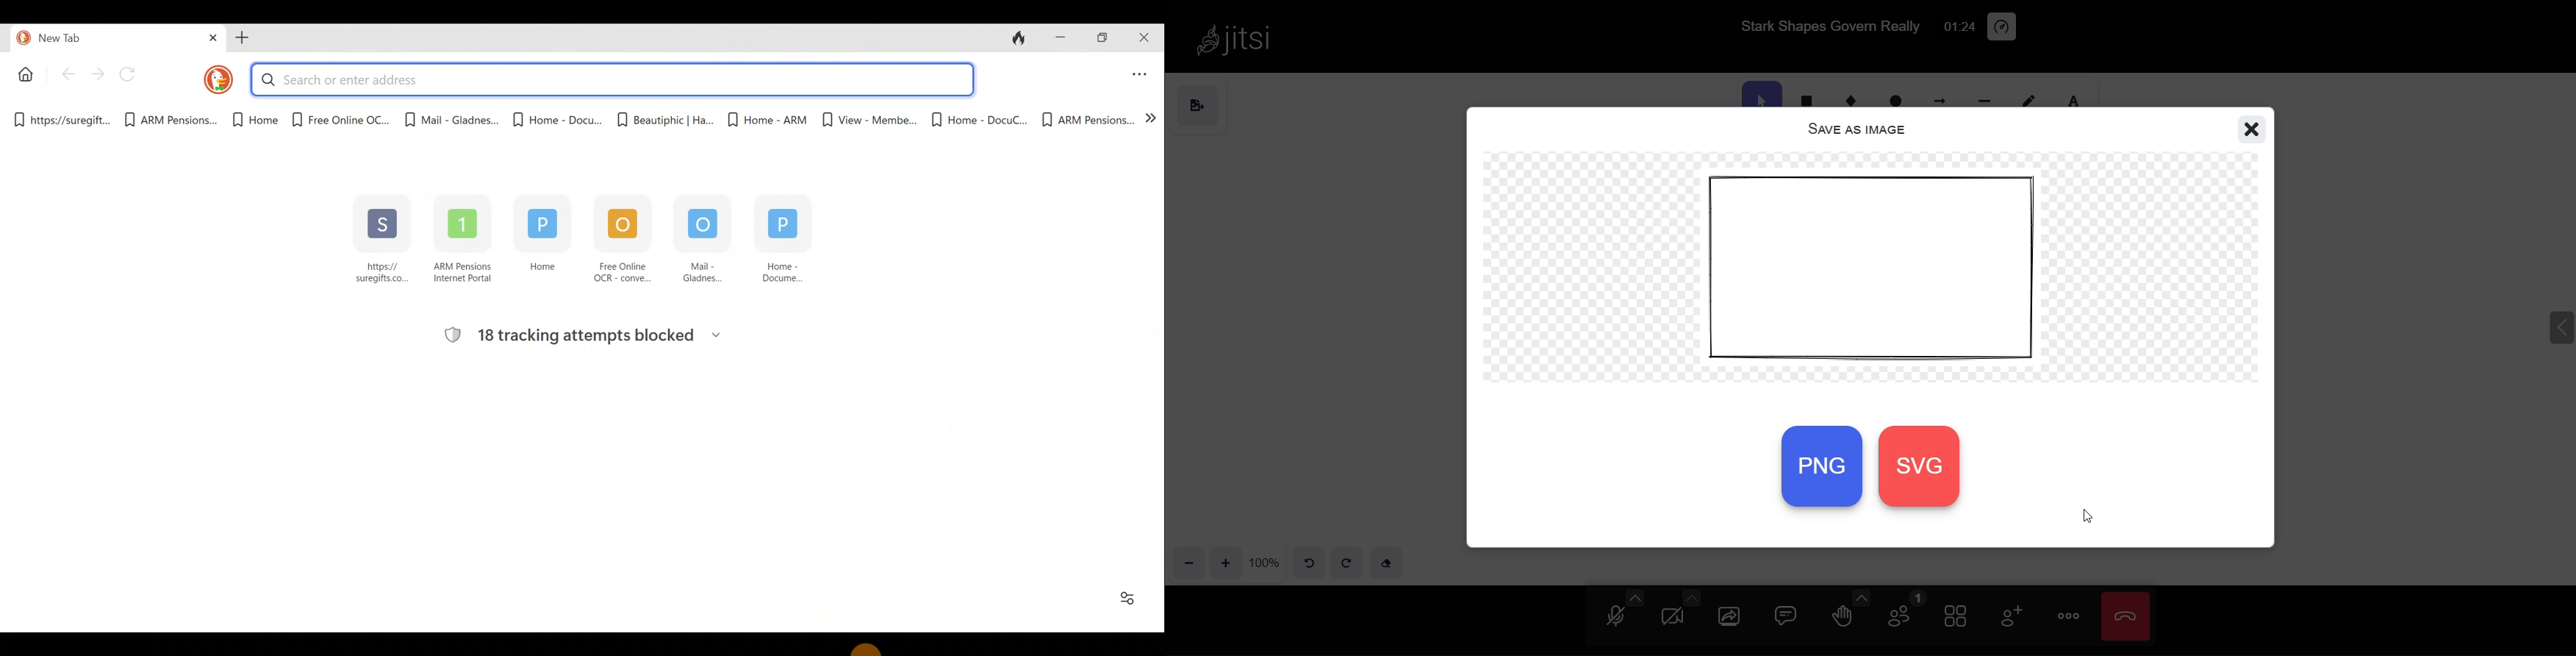  Describe the element at coordinates (1307, 562) in the screenshot. I see `undo` at that location.